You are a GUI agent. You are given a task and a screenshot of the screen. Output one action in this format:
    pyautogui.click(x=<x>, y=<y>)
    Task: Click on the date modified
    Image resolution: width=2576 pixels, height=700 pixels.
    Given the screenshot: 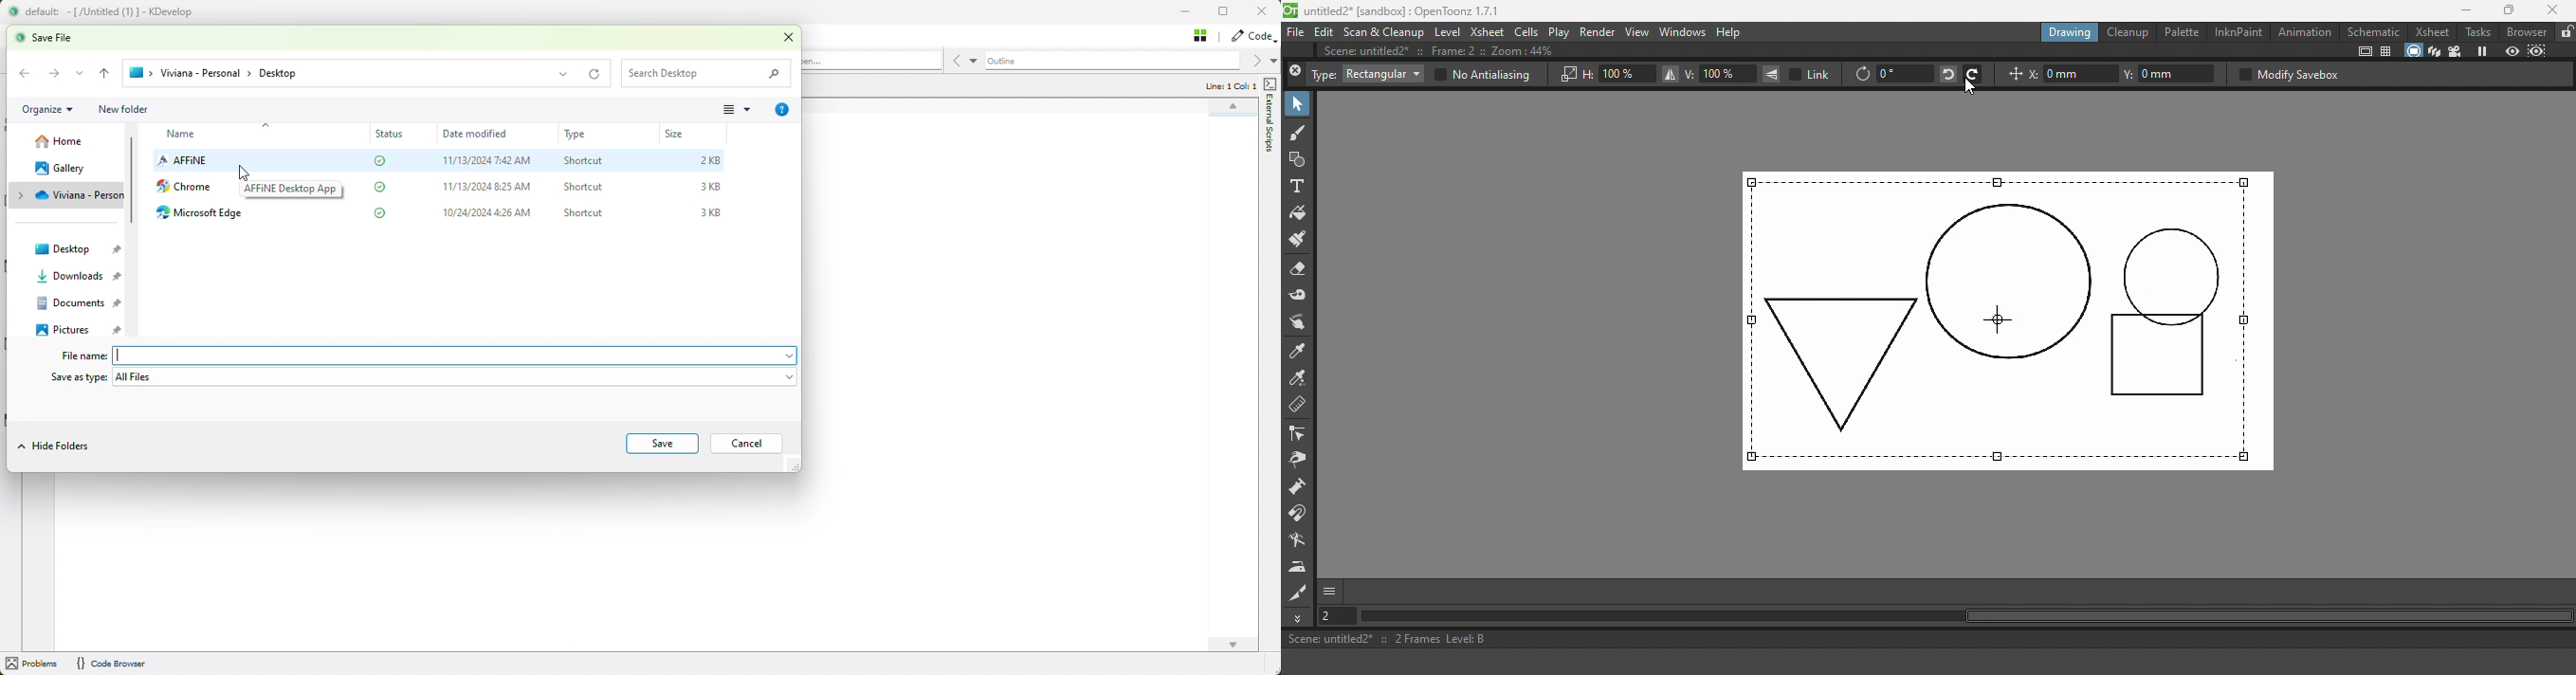 What is the action you would take?
    pyautogui.click(x=487, y=133)
    